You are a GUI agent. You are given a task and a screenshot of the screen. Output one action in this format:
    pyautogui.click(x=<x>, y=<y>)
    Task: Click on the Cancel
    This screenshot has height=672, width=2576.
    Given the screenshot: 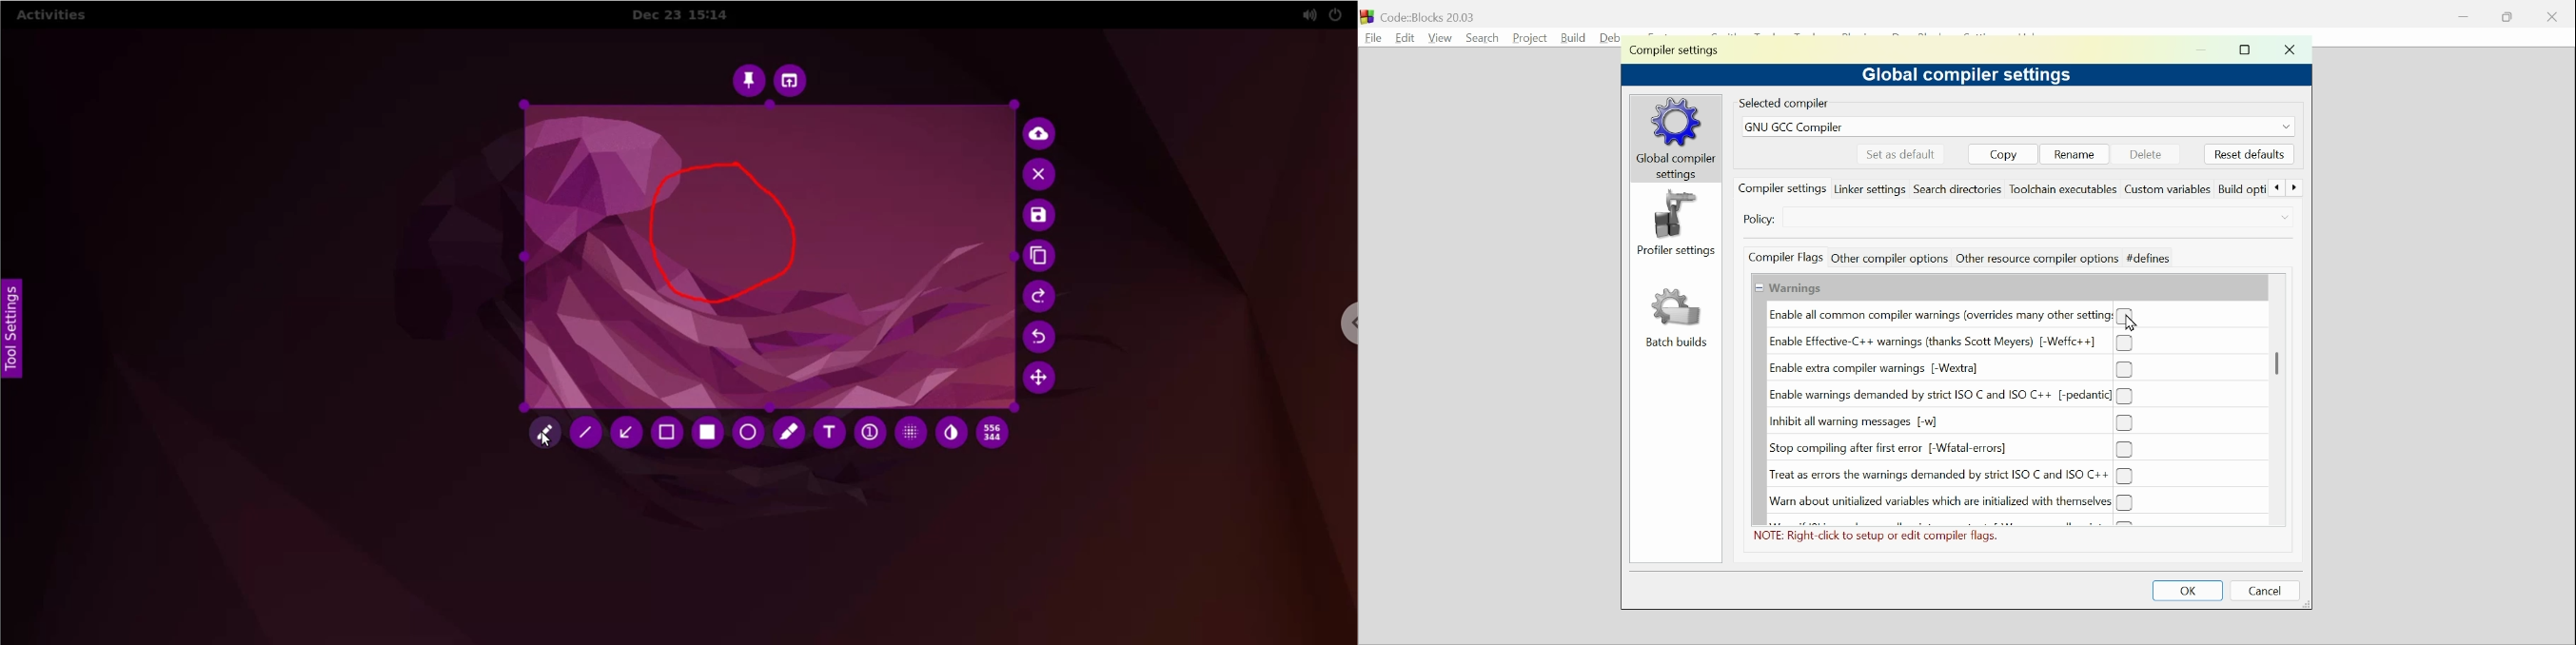 What is the action you would take?
    pyautogui.click(x=2270, y=591)
    